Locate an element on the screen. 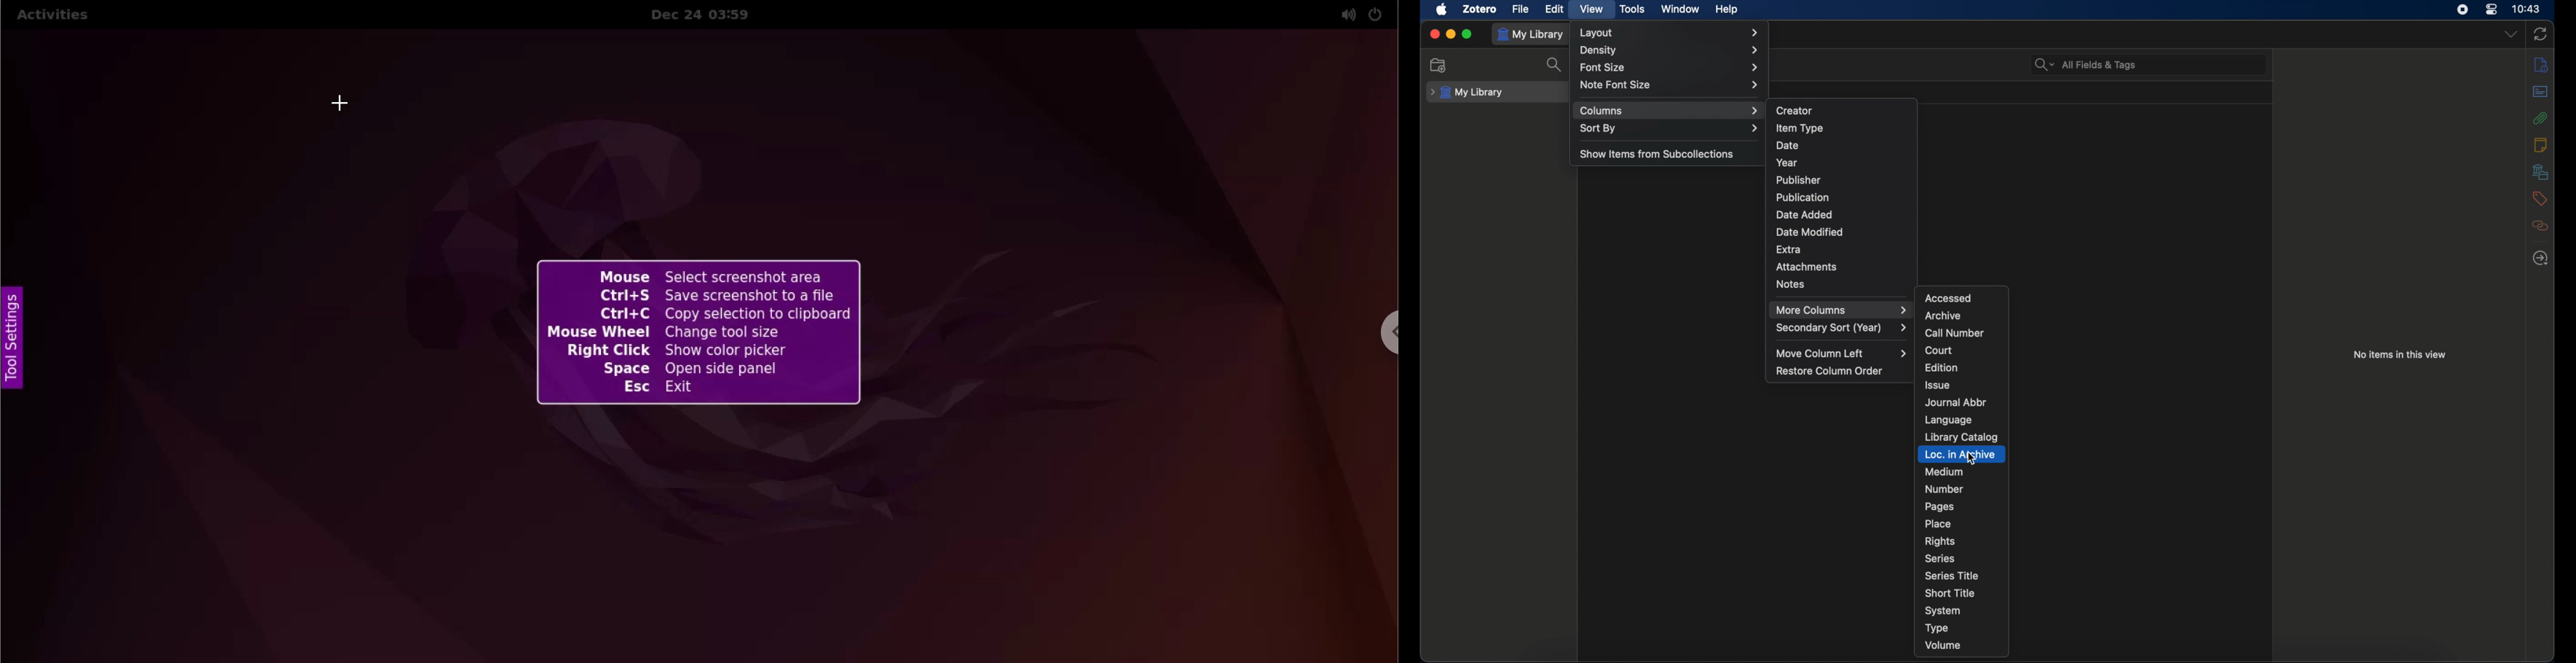  cursor is located at coordinates (1973, 460).